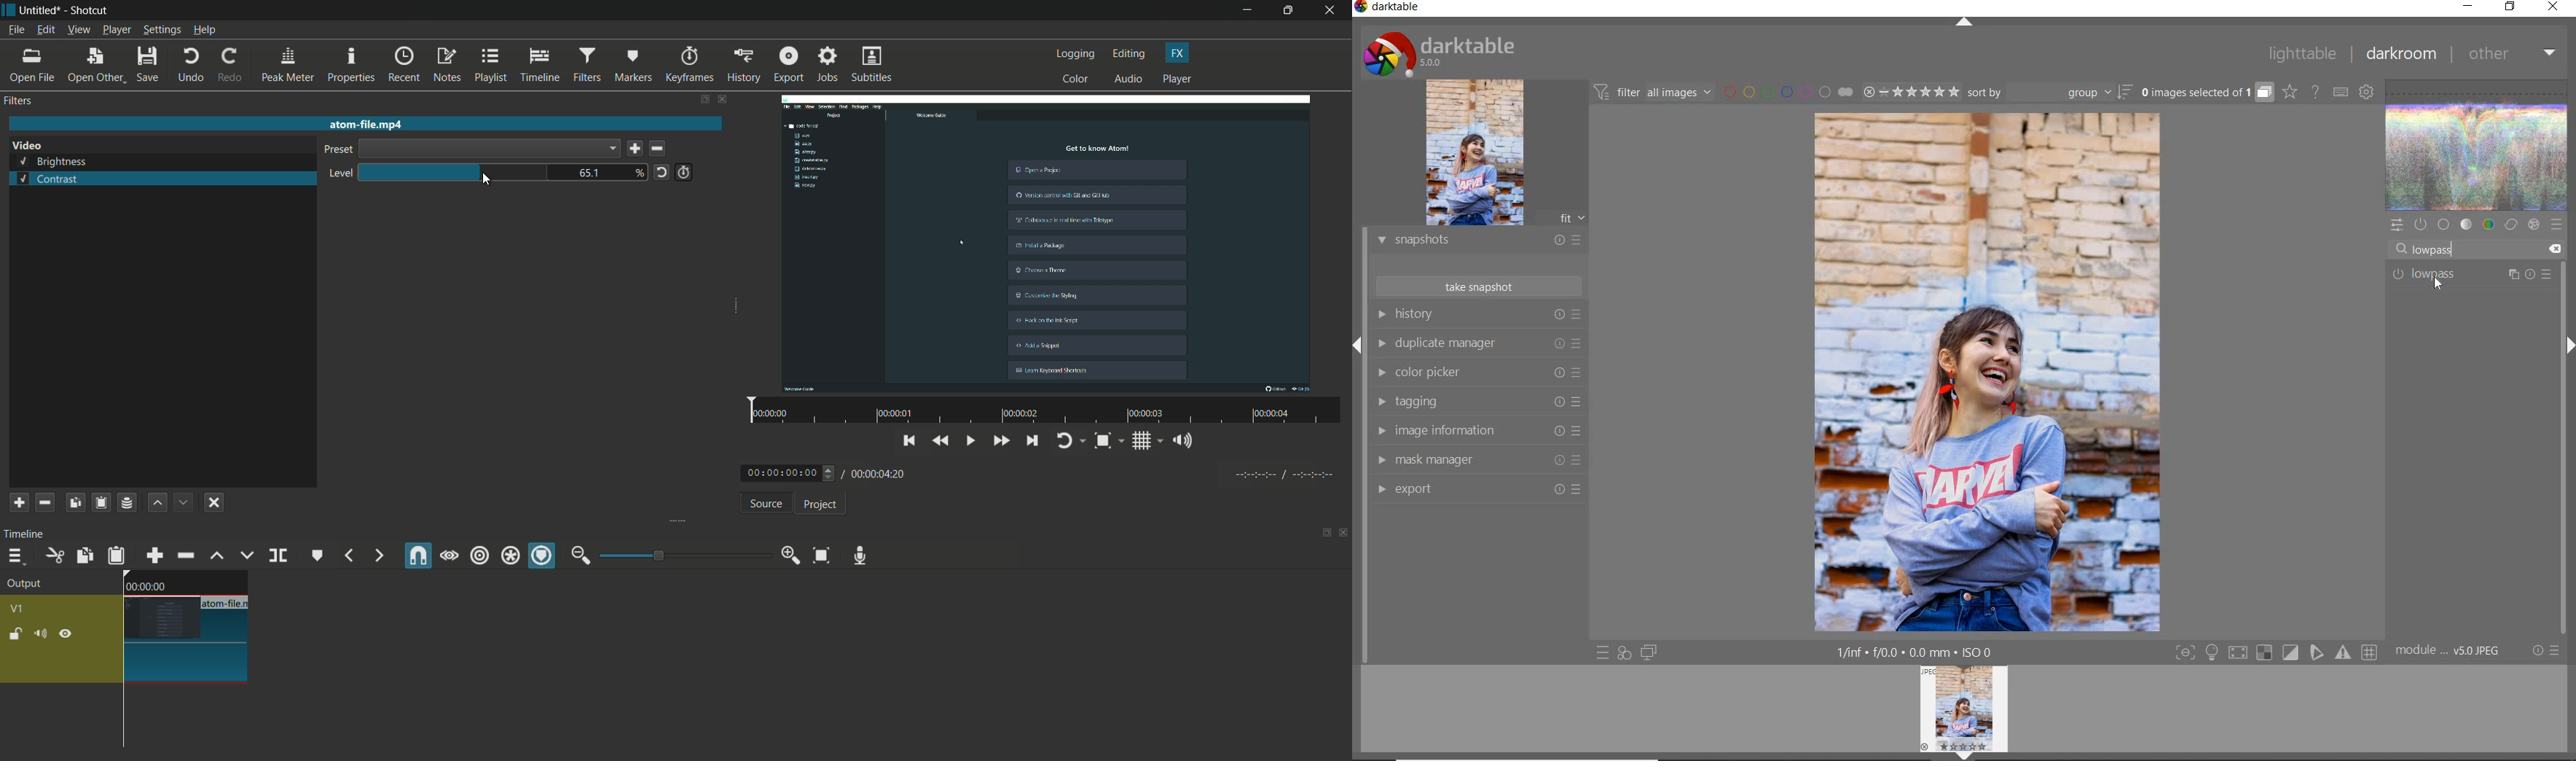 This screenshot has height=784, width=2576. What do you see at coordinates (33, 66) in the screenshot?
I see `open file` at bounding box center [33, 66].